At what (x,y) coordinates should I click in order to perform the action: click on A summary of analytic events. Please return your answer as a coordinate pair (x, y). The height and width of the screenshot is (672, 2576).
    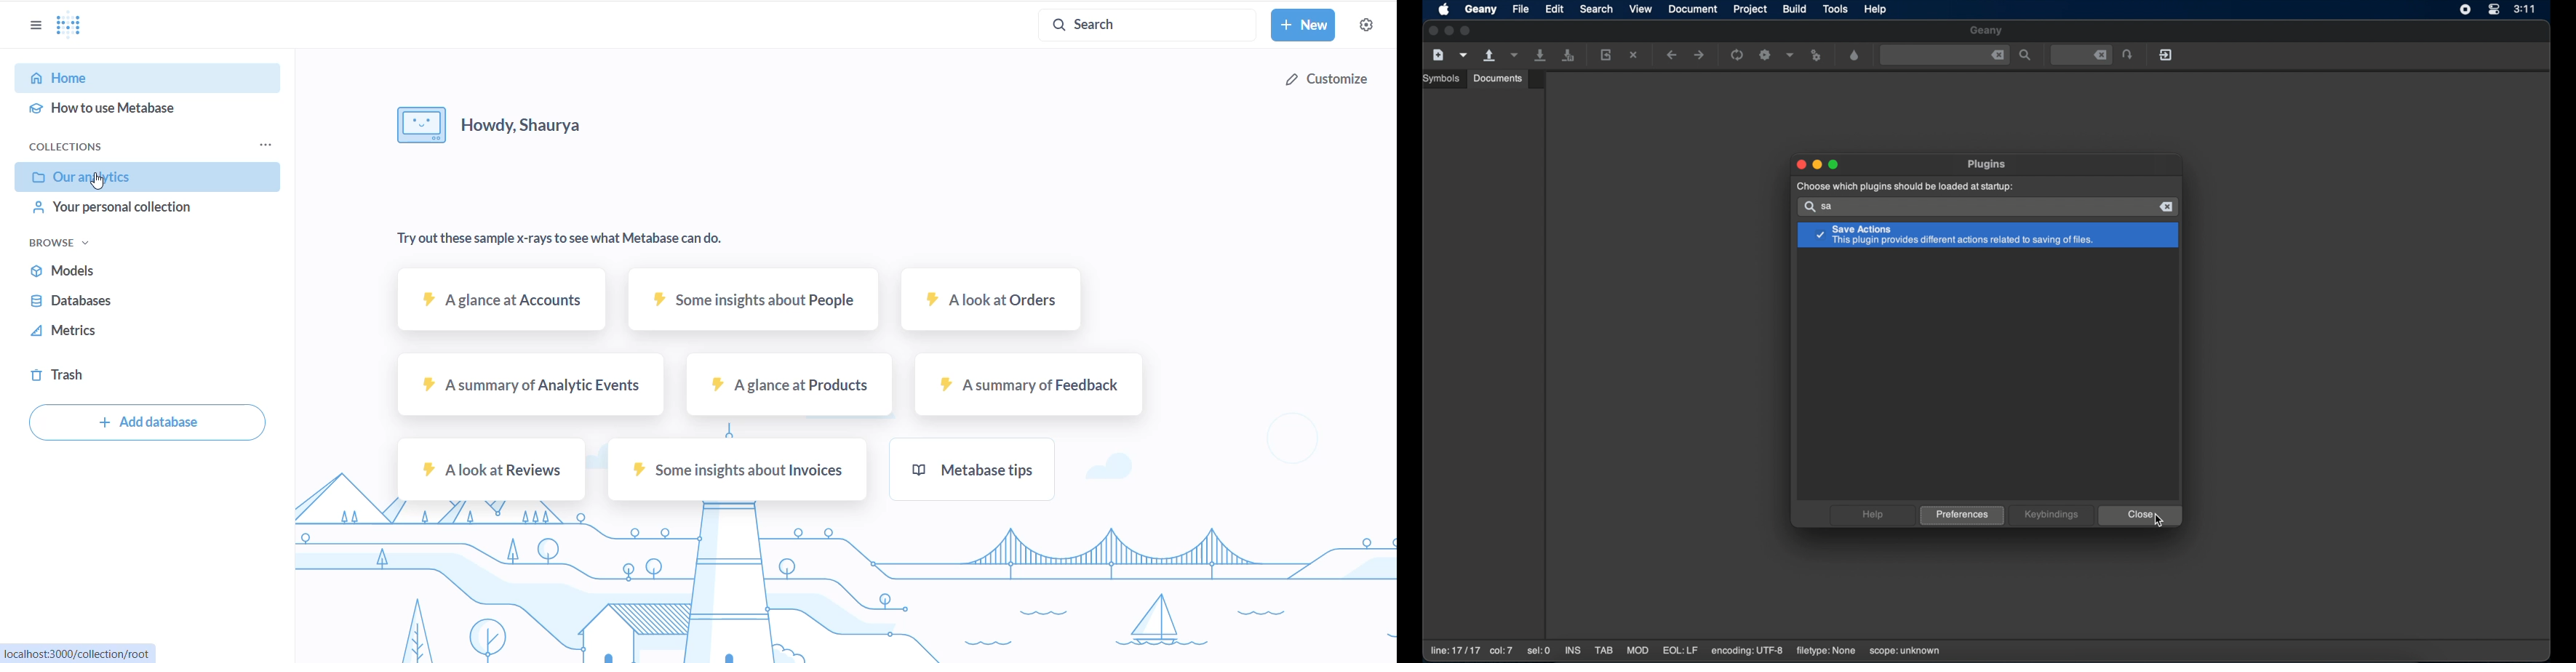
    Looking at the image, I should click on (519, 387).